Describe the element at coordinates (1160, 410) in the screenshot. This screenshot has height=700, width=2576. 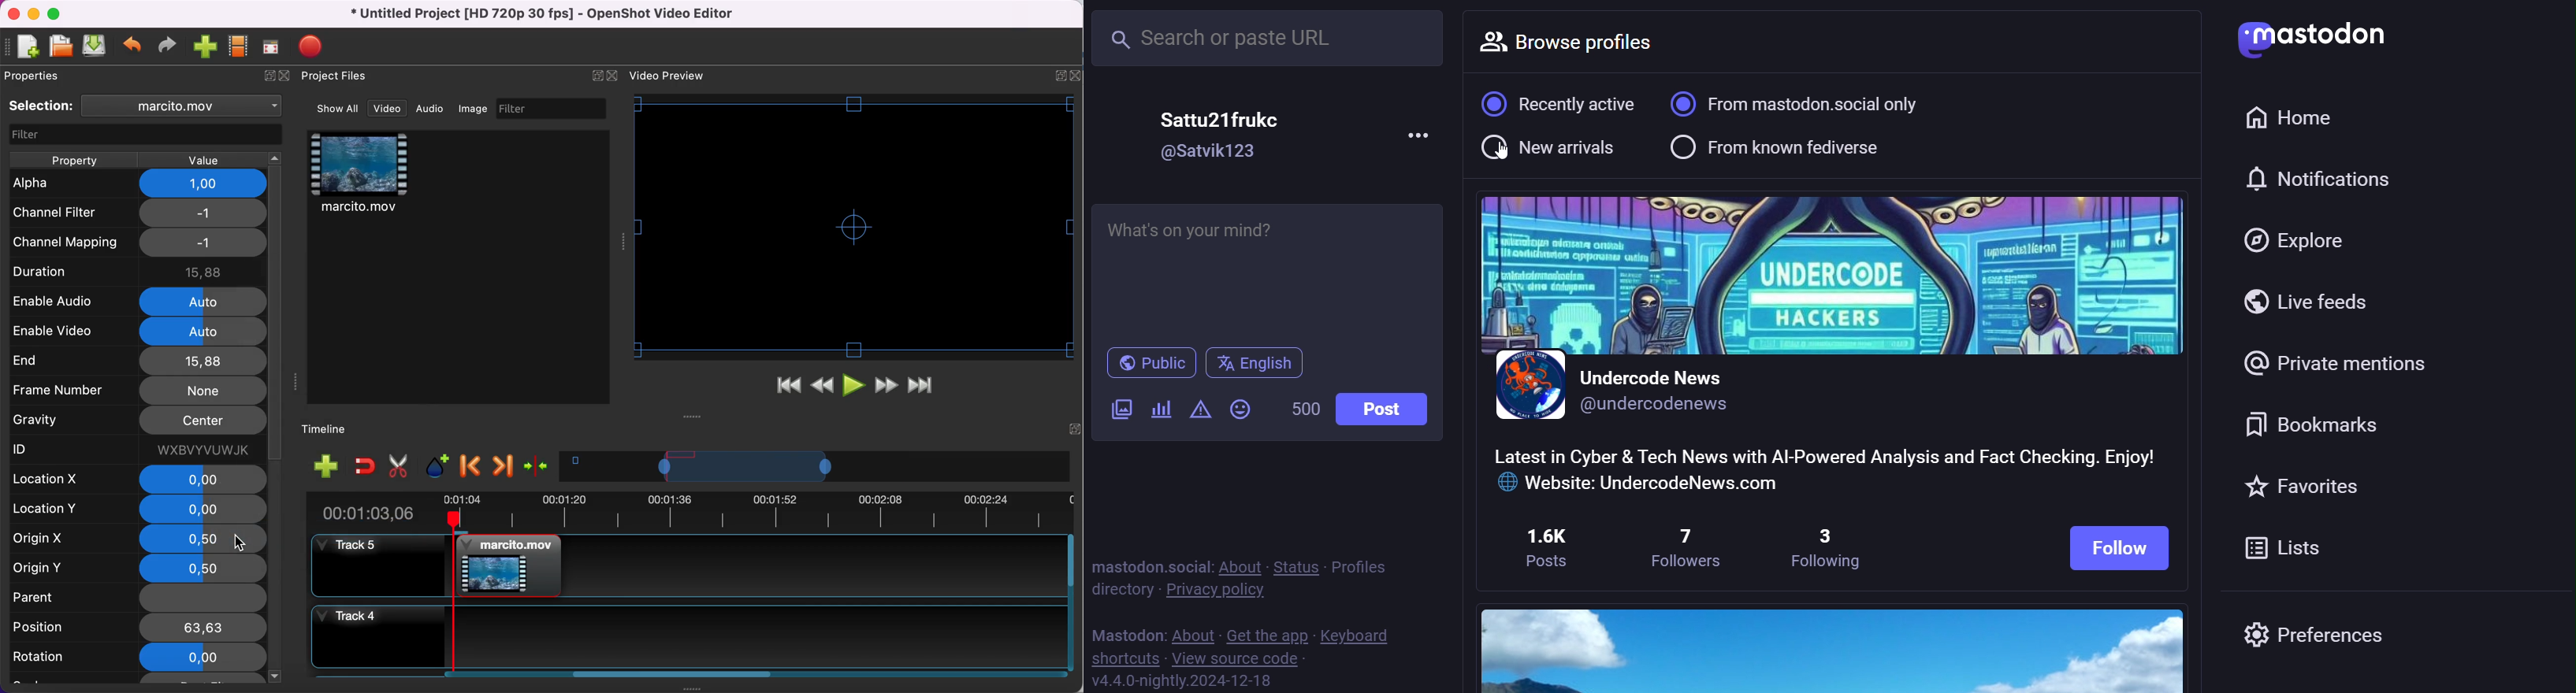
I see `poll` at that location.